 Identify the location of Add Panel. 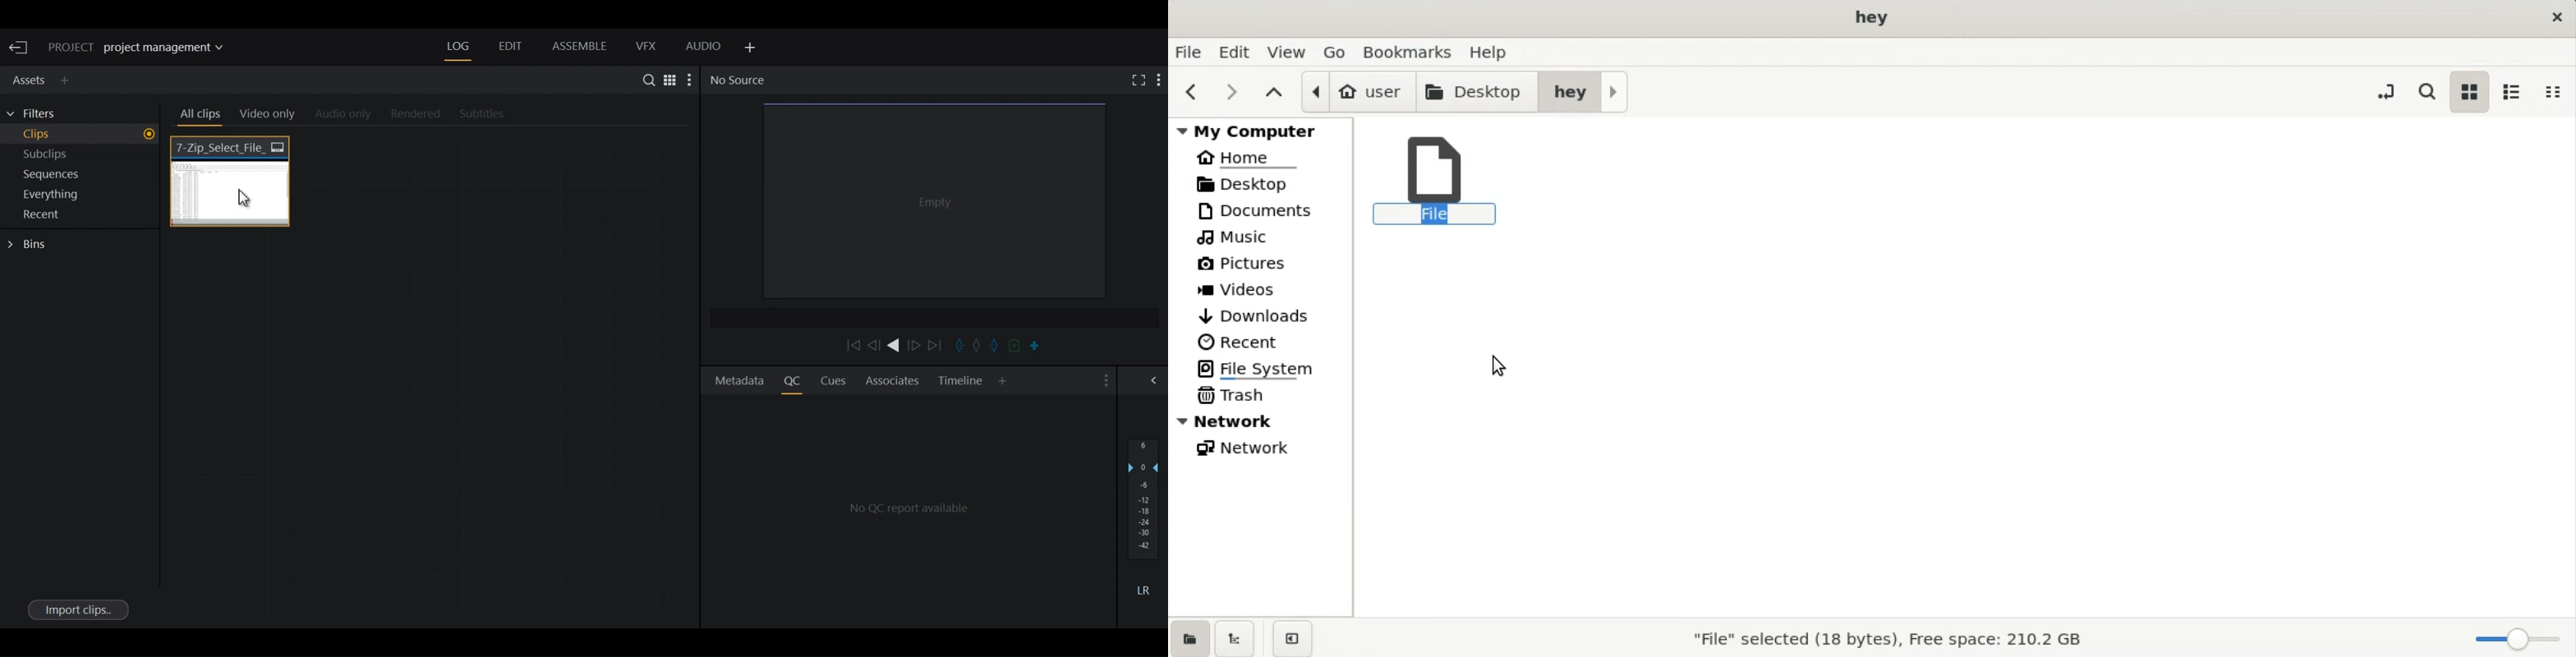
(748, 48).